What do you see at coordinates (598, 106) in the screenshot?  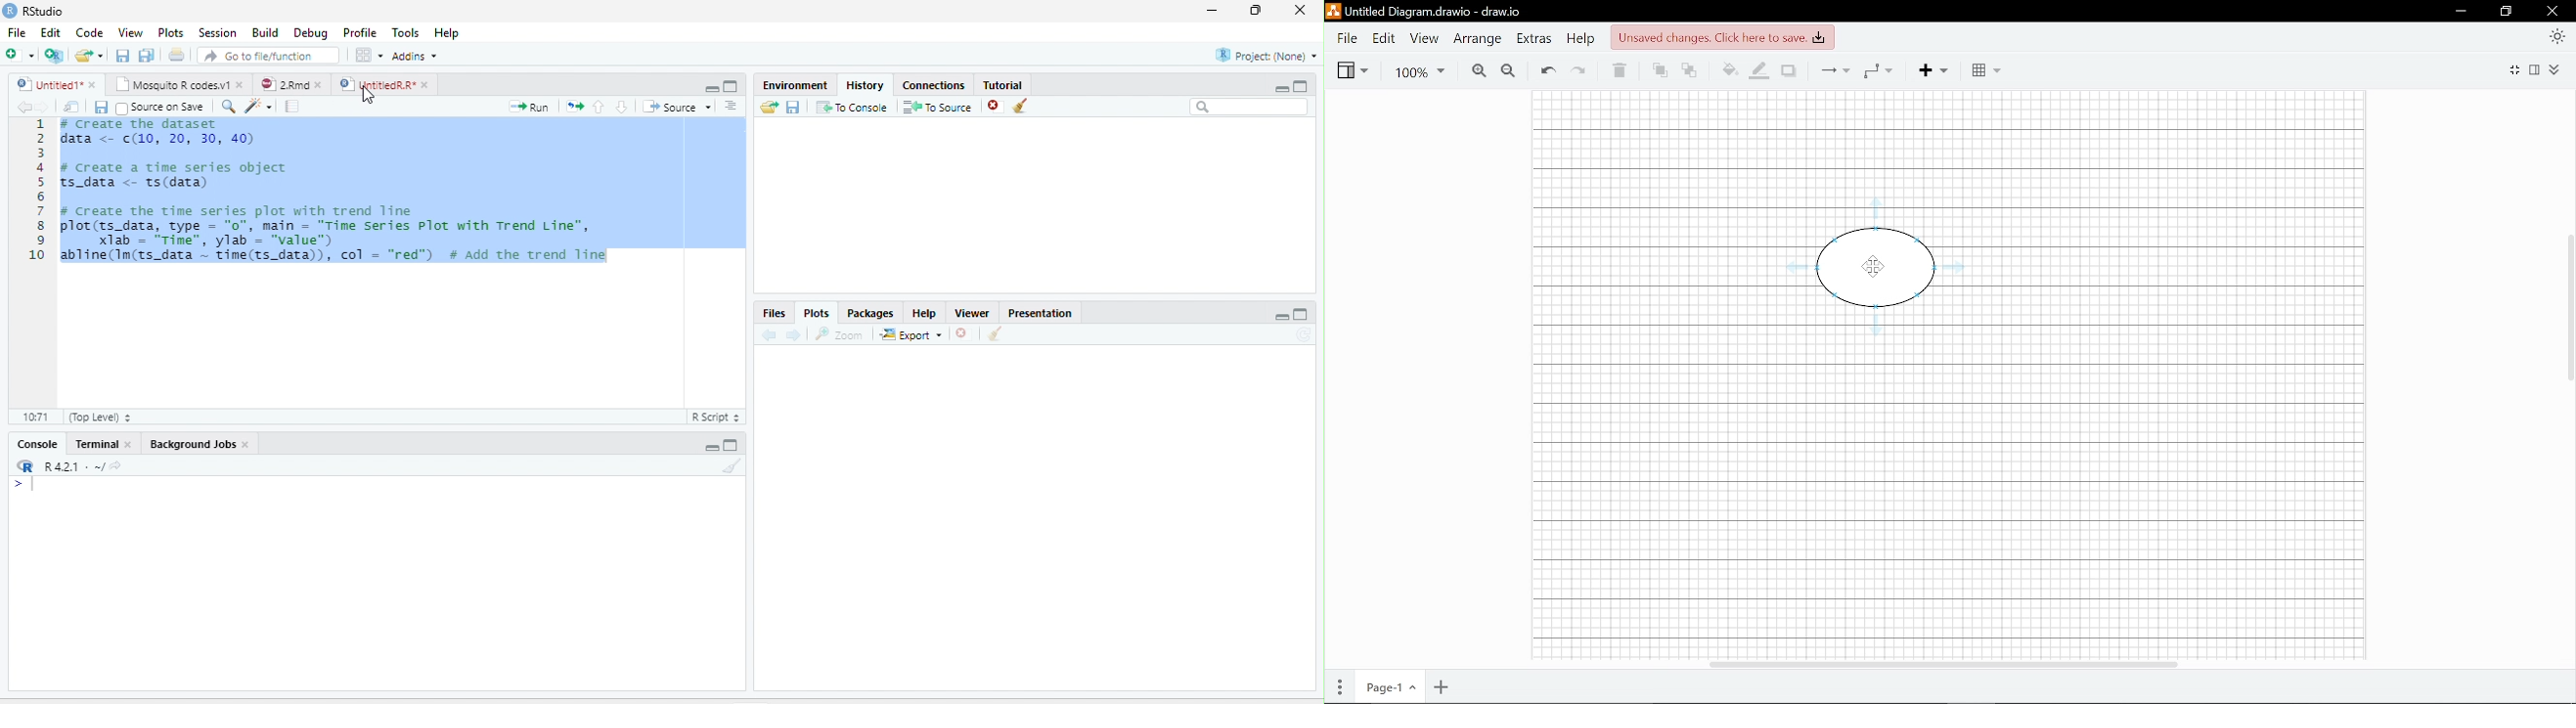 I see `Go to previous section/chunk` at bounding box center [598, 106].